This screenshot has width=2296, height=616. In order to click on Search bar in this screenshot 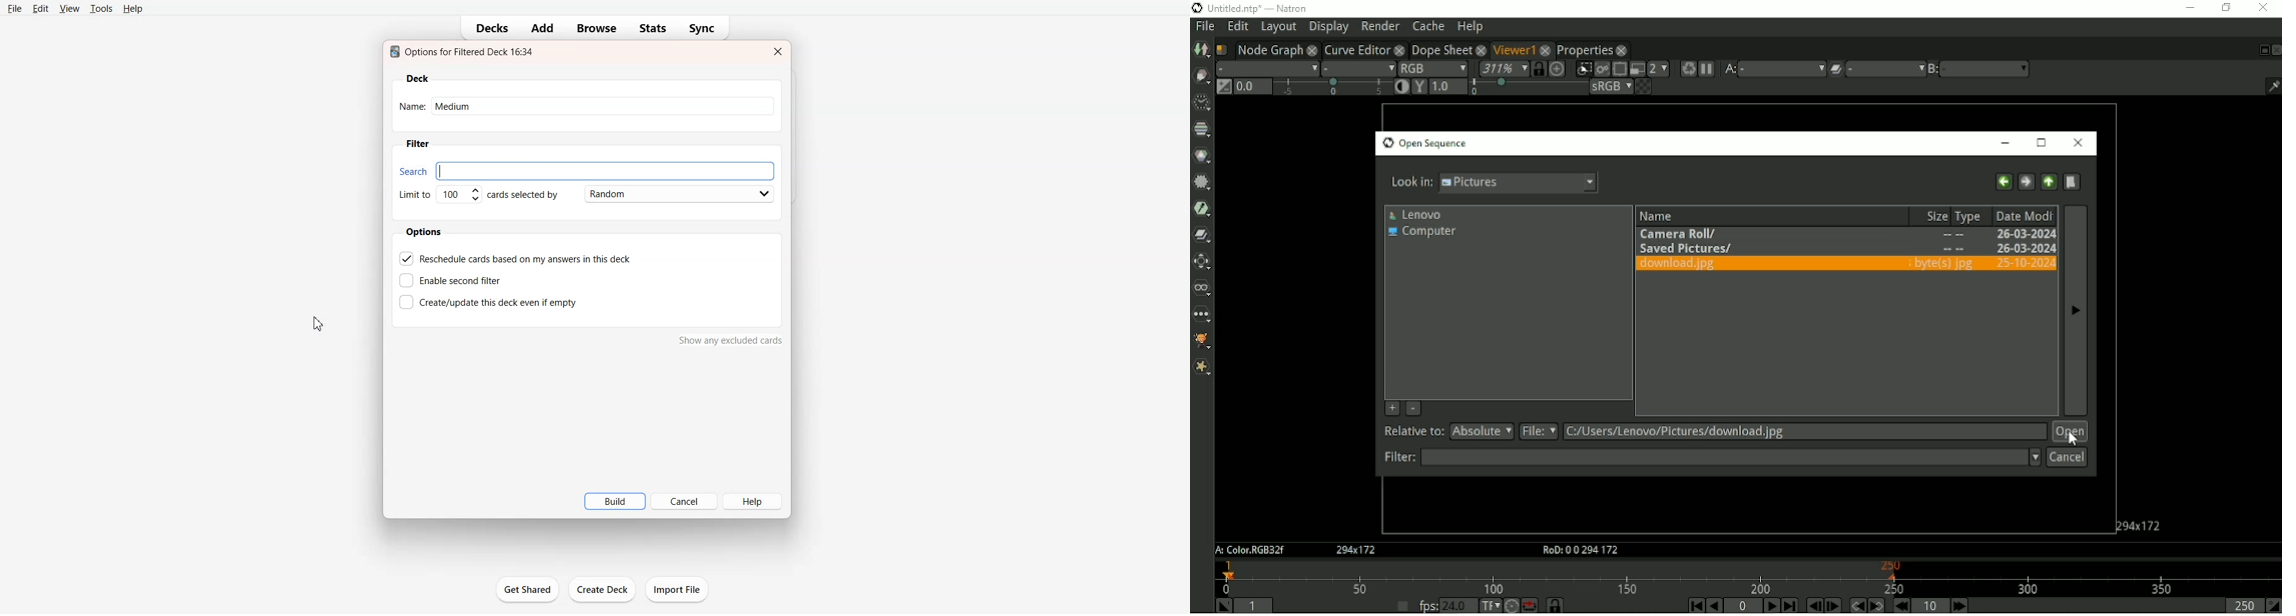, I will do `click(584, 169)`.